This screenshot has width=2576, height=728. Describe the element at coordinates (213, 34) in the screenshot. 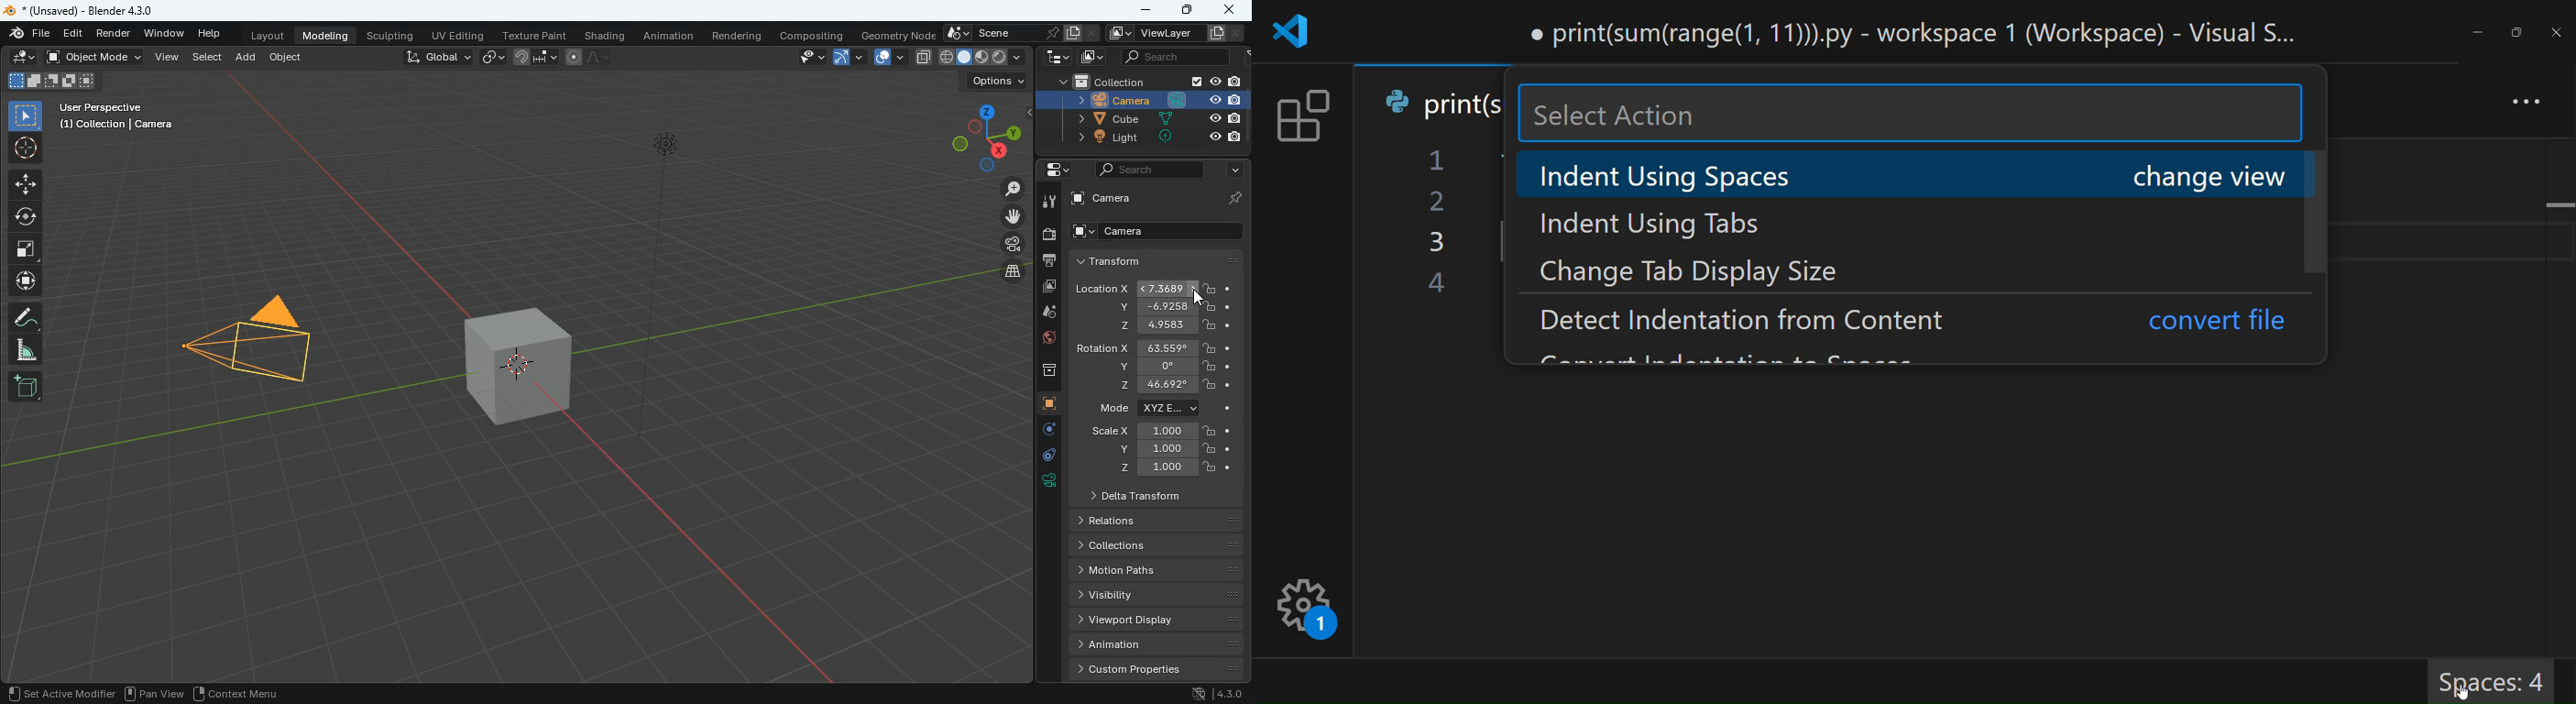

I see `help` at that location.